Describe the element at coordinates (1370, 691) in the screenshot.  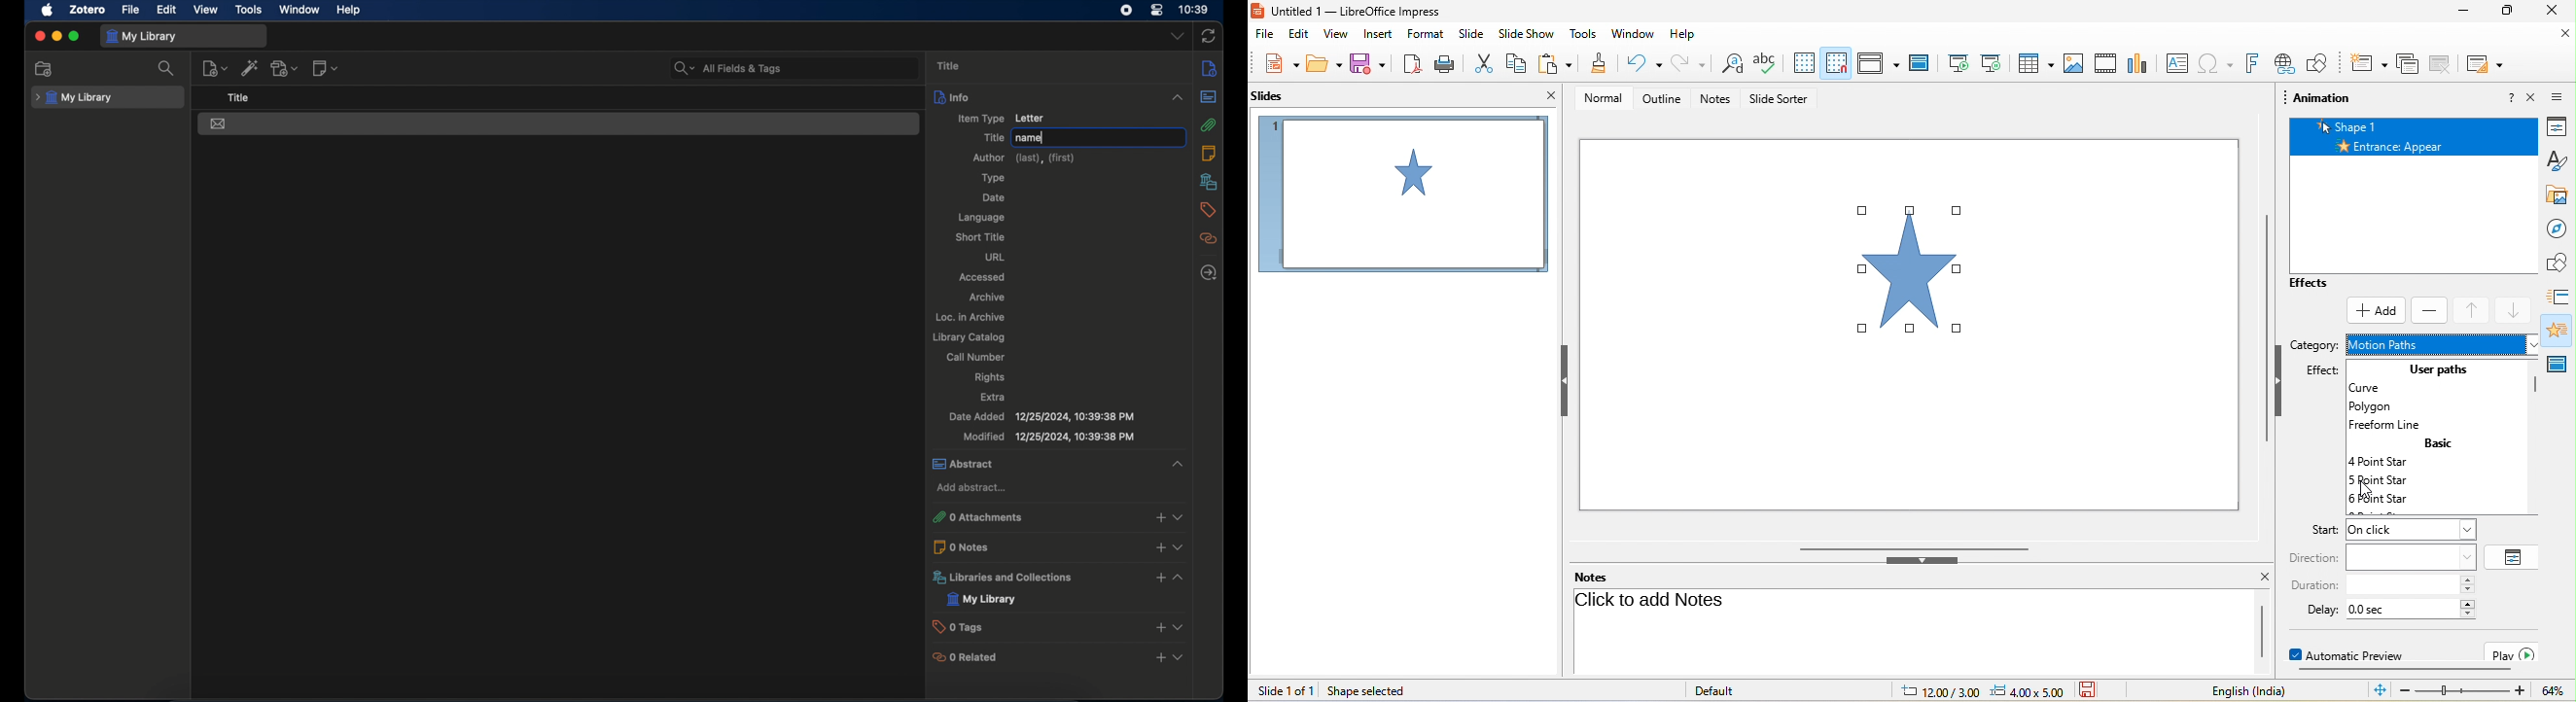
I see `shape selected` at that location.